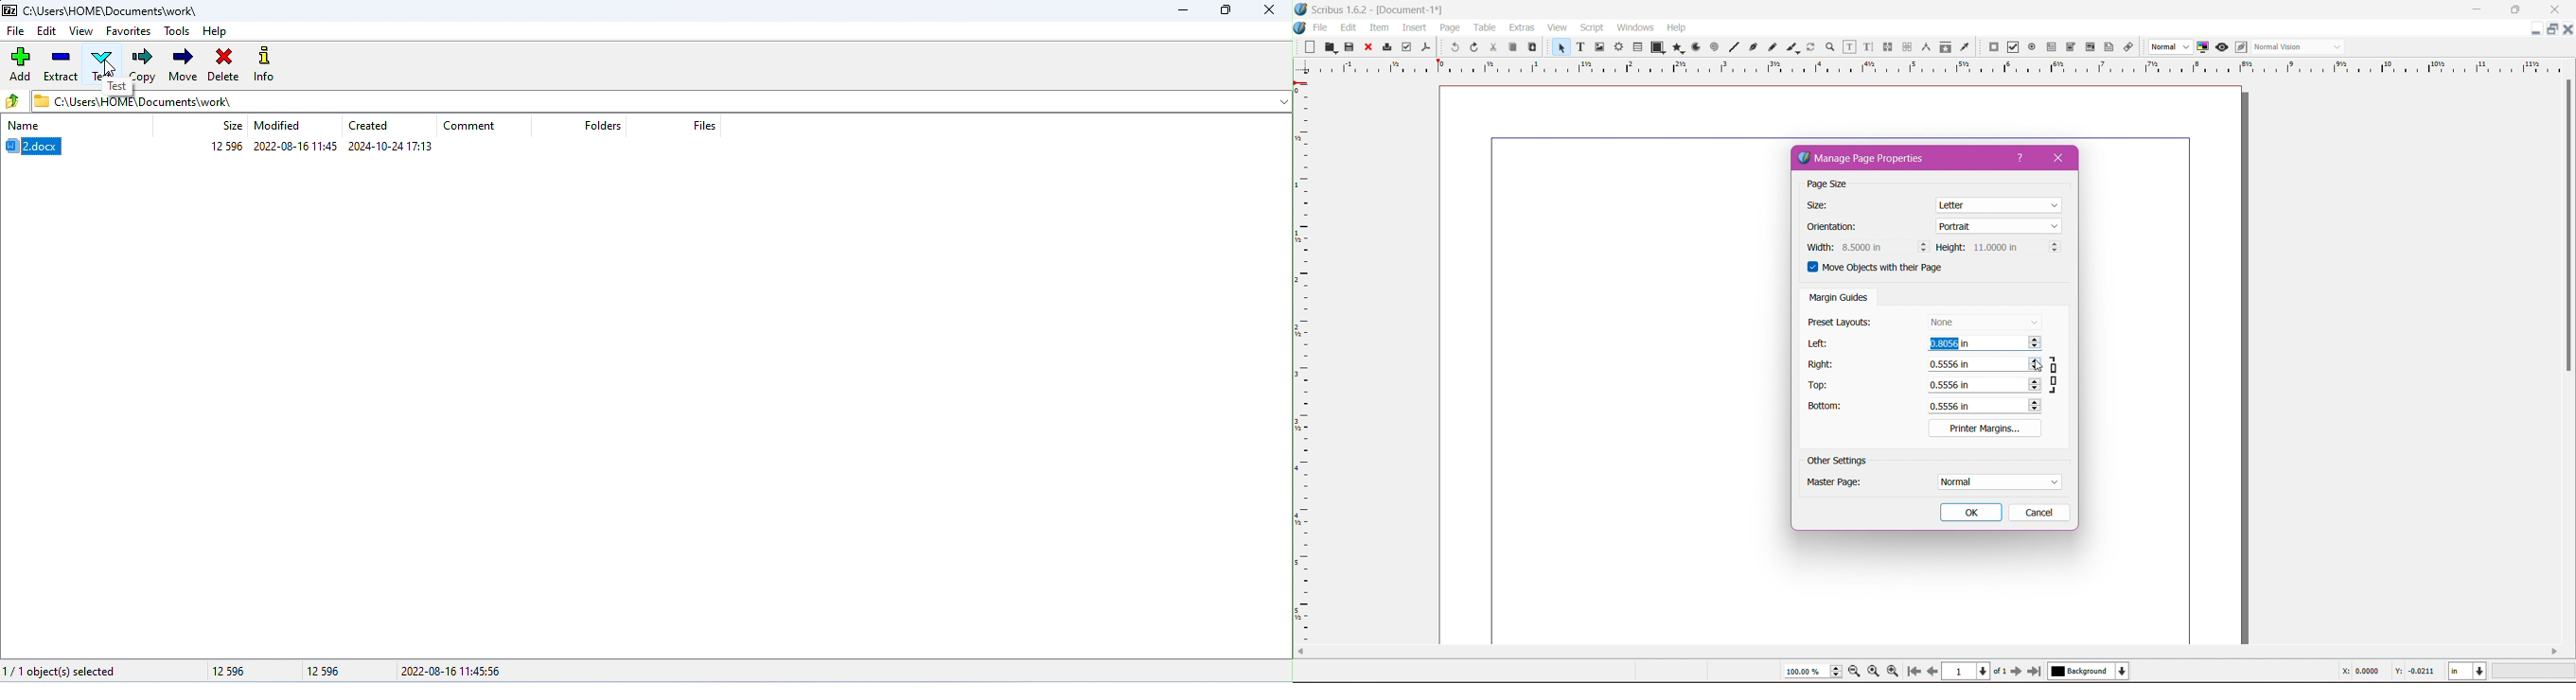  Describe the element at coordinates (1985, 428) in the screenshot. I see `Printer Margins` at that location.